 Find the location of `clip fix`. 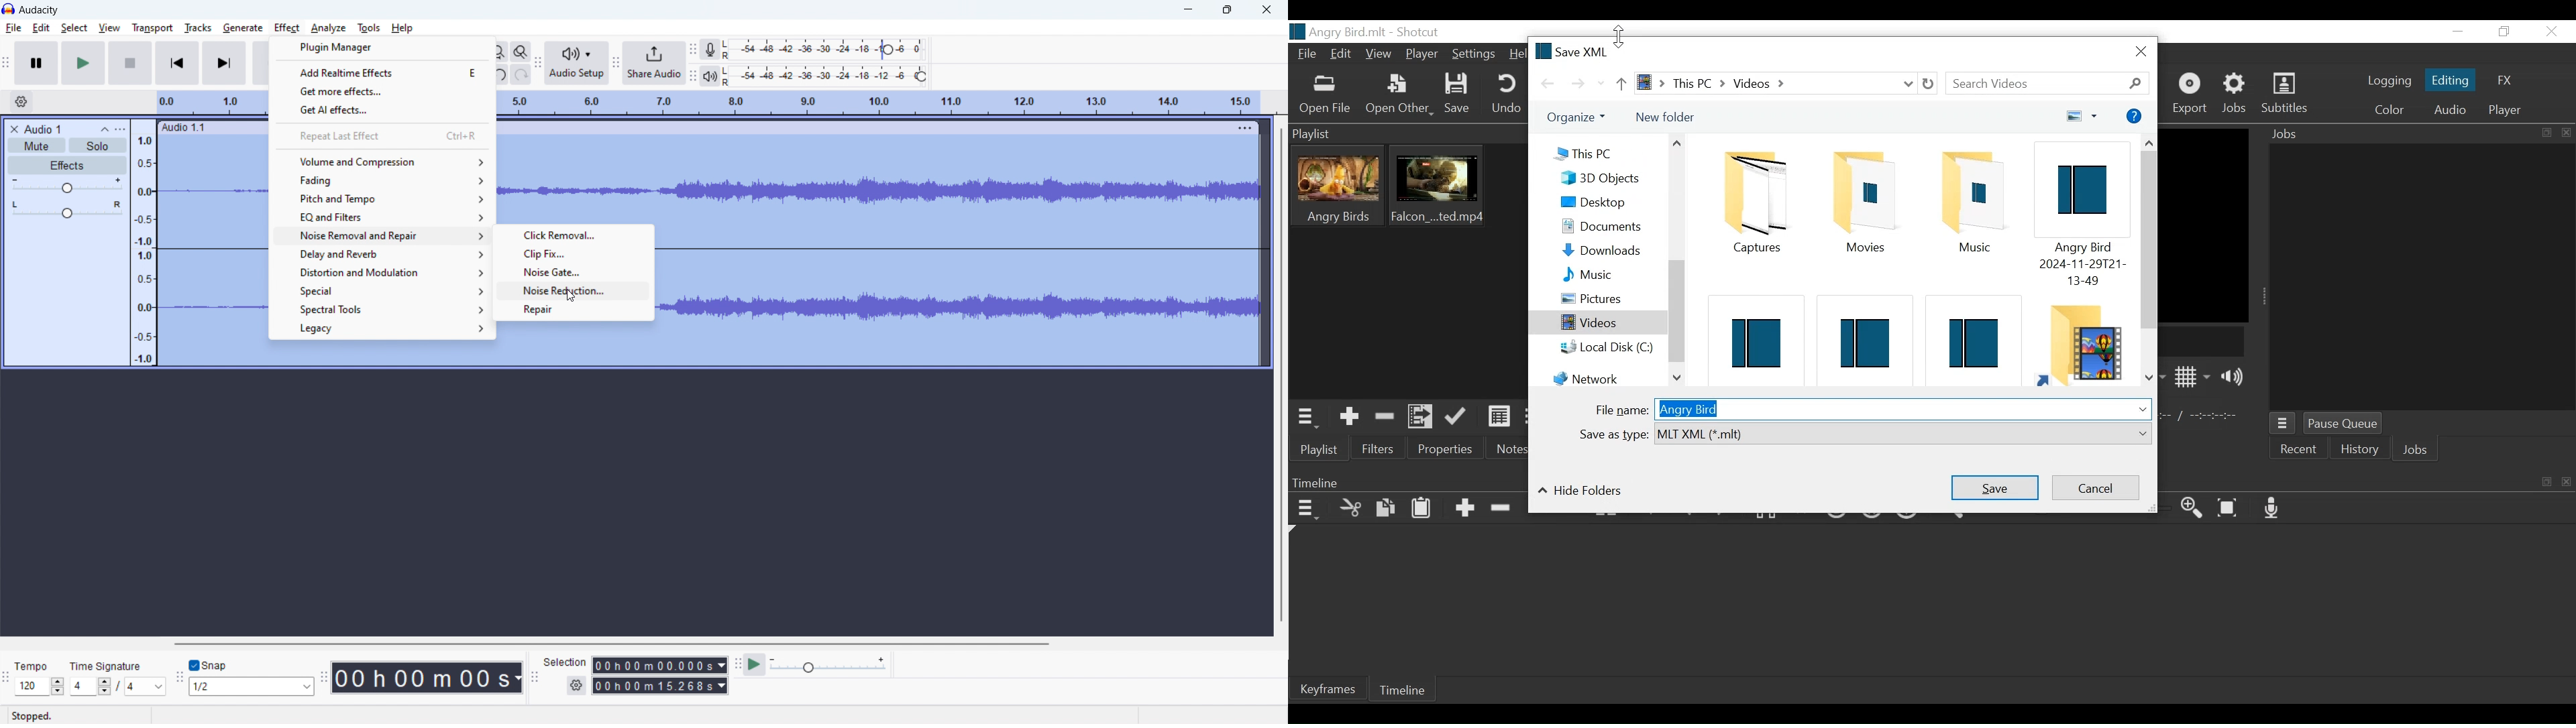

clip fix is located at coordinates (573, 254).